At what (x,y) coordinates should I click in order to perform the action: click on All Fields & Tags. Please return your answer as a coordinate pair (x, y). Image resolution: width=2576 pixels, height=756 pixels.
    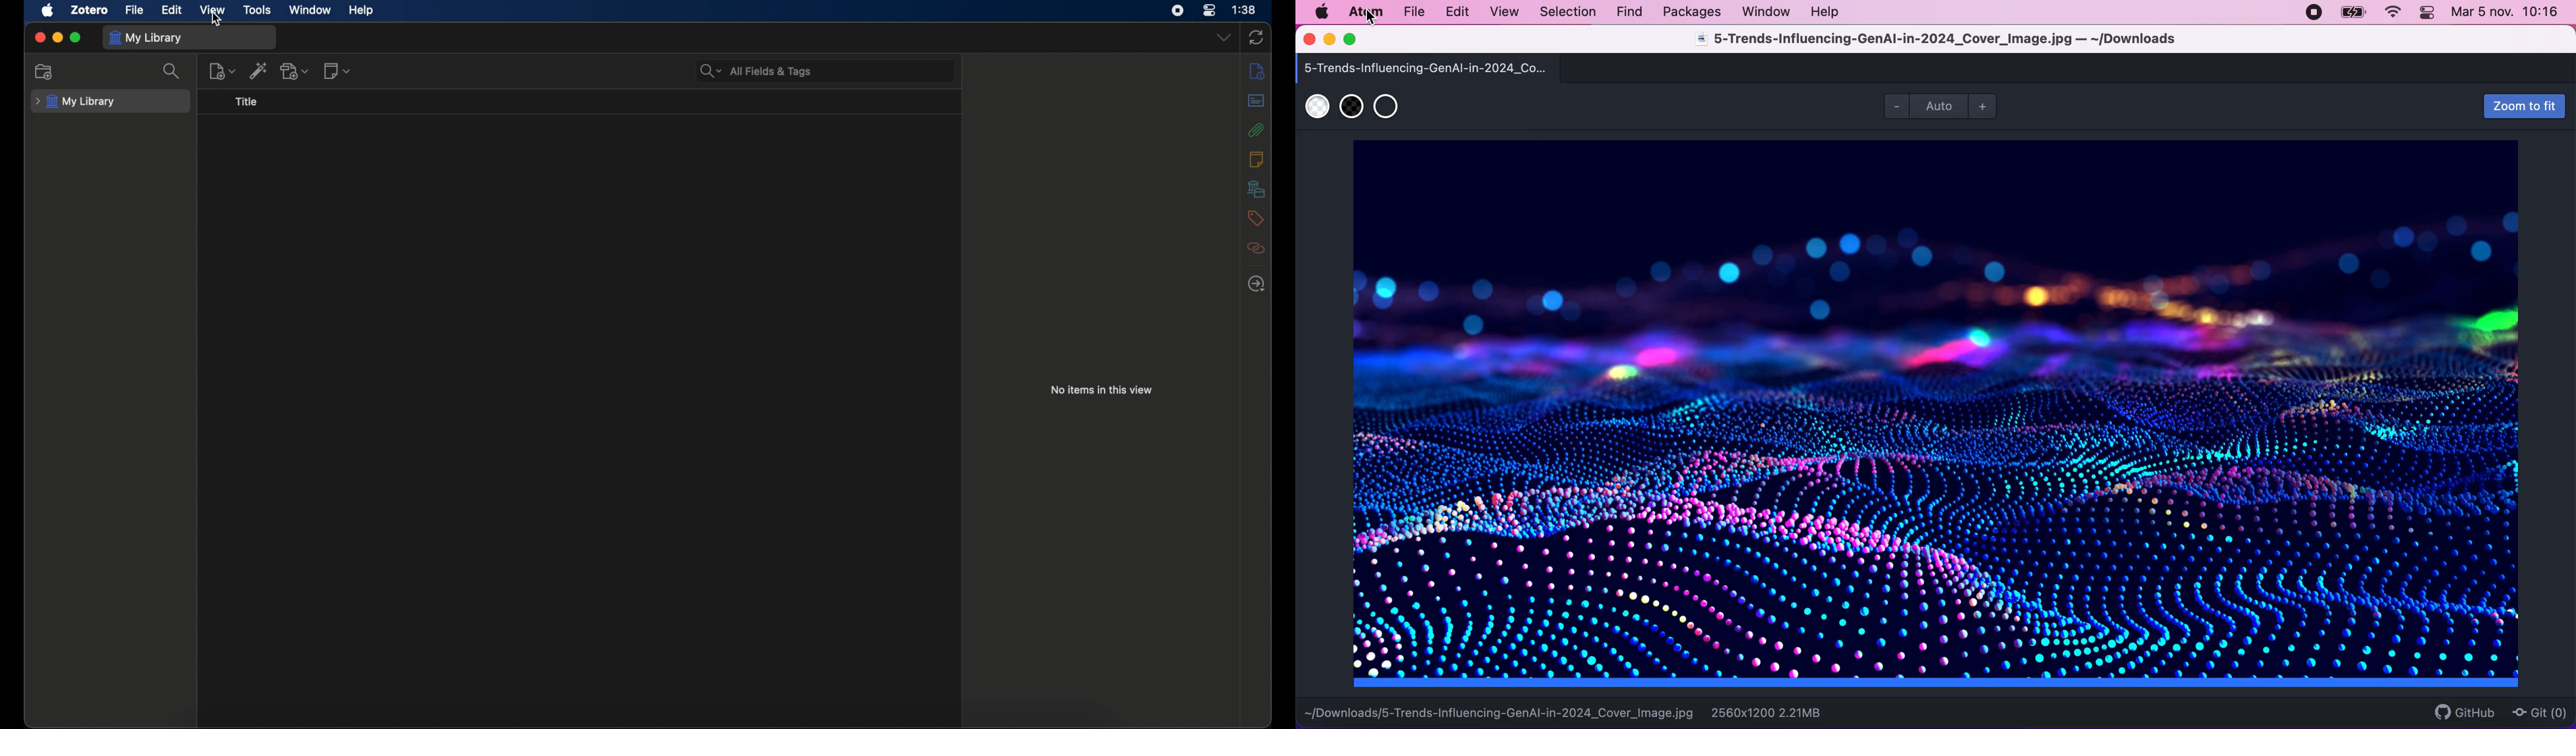
    Looking at the image, I should click on (758, 70).